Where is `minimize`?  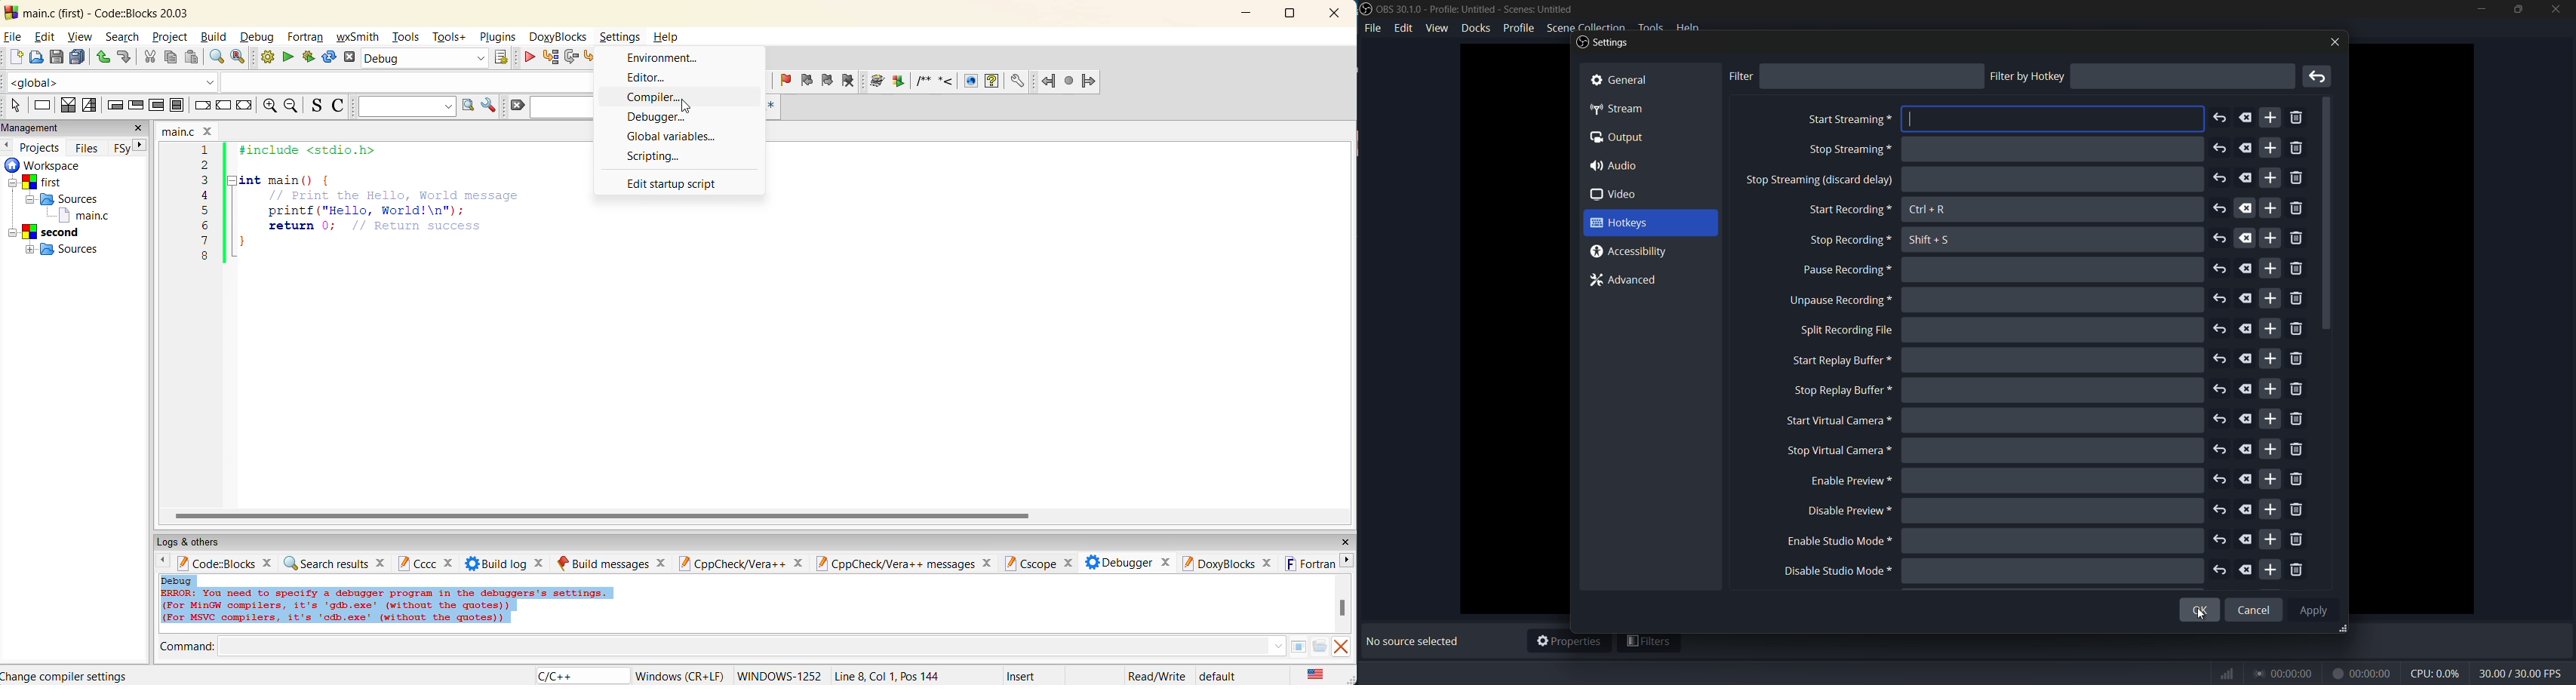
minimize is located at coordinates (2481, 9).